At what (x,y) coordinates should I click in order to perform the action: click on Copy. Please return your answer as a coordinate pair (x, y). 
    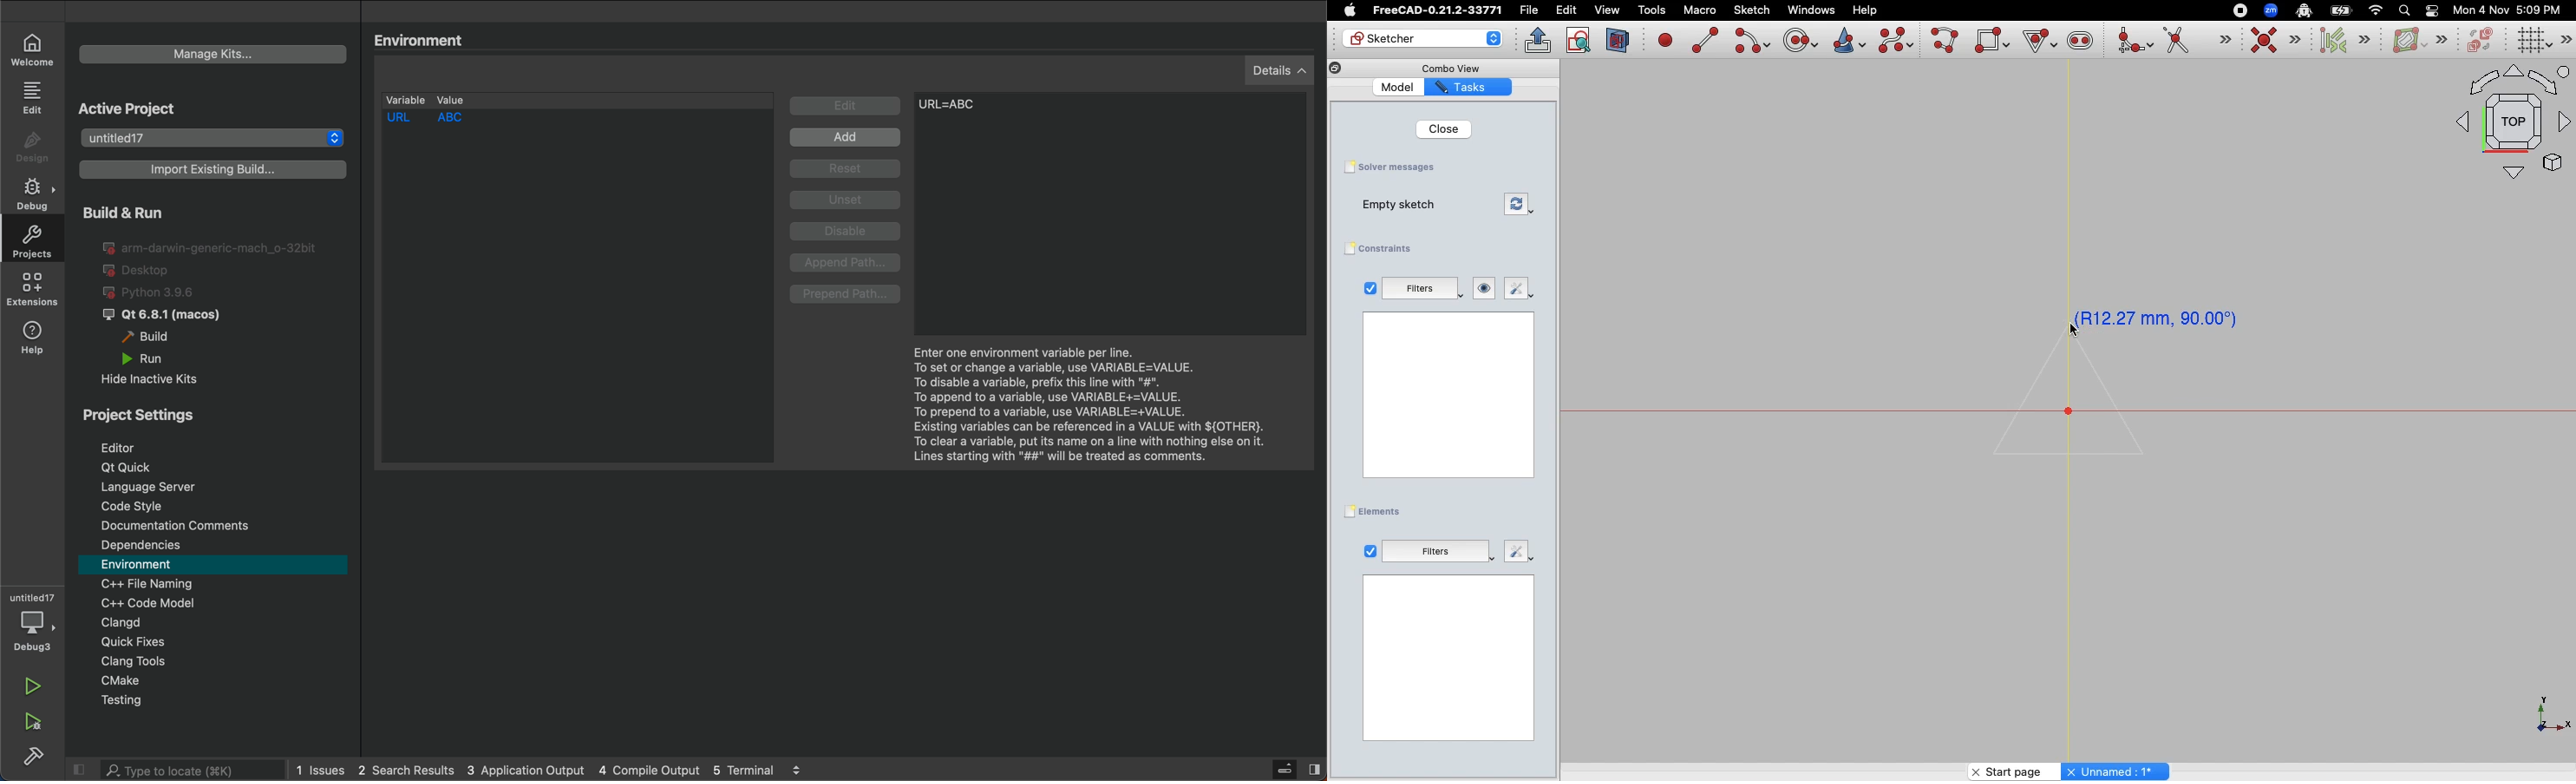
    Looking at the image, I should click on (1336, 70).